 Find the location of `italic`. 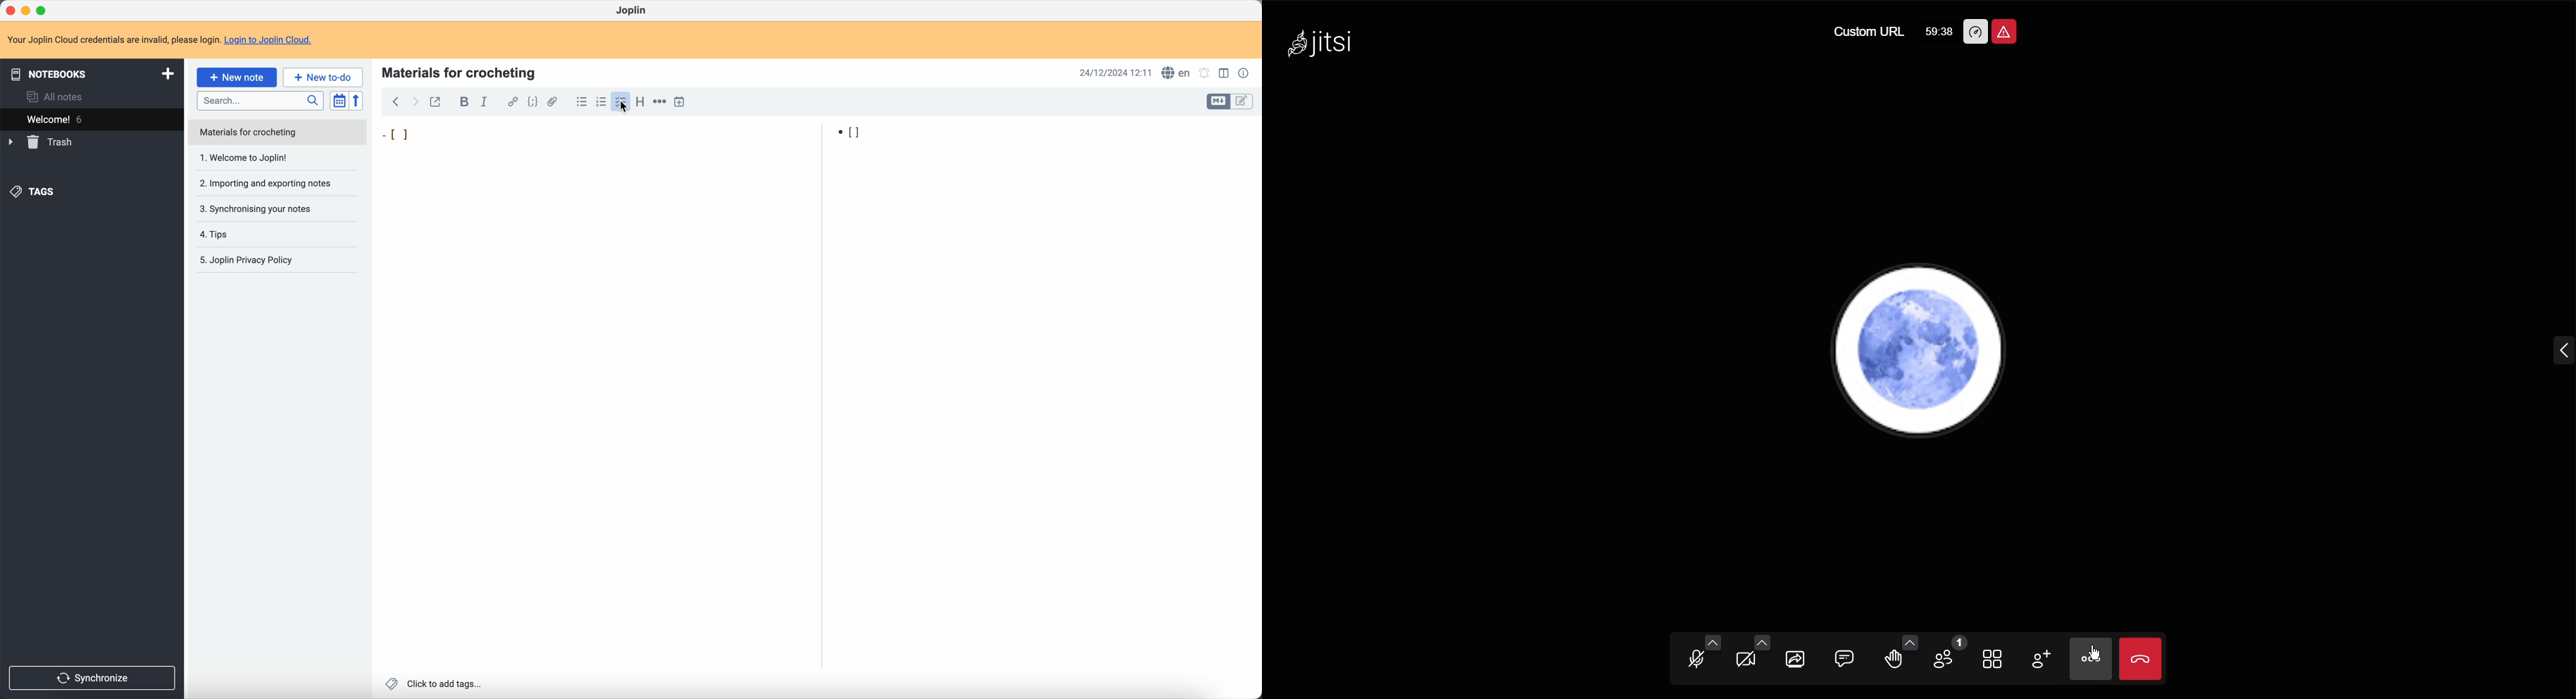

italic is located at coordinates (486, 101).